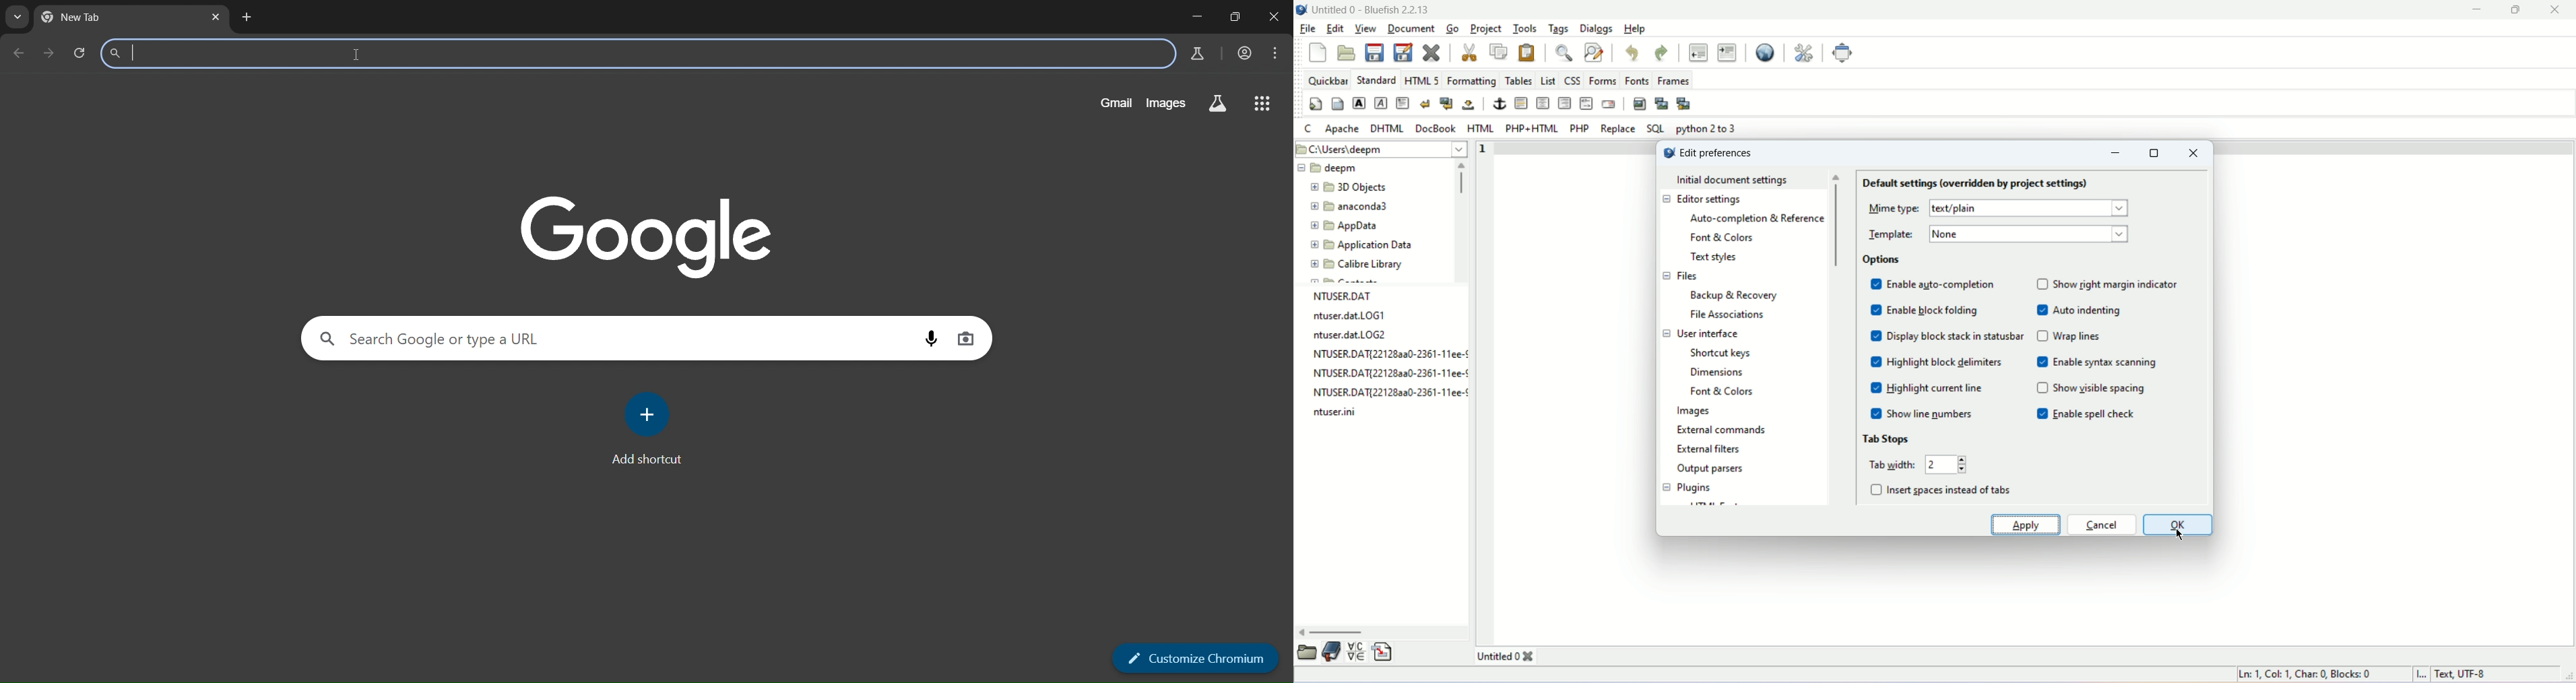 The height and width of the screenshot is (700, 2576). What do you see at coordinates (1529, 51) in the screenshot?
I see `paste` at bounding box center [1529, 51].